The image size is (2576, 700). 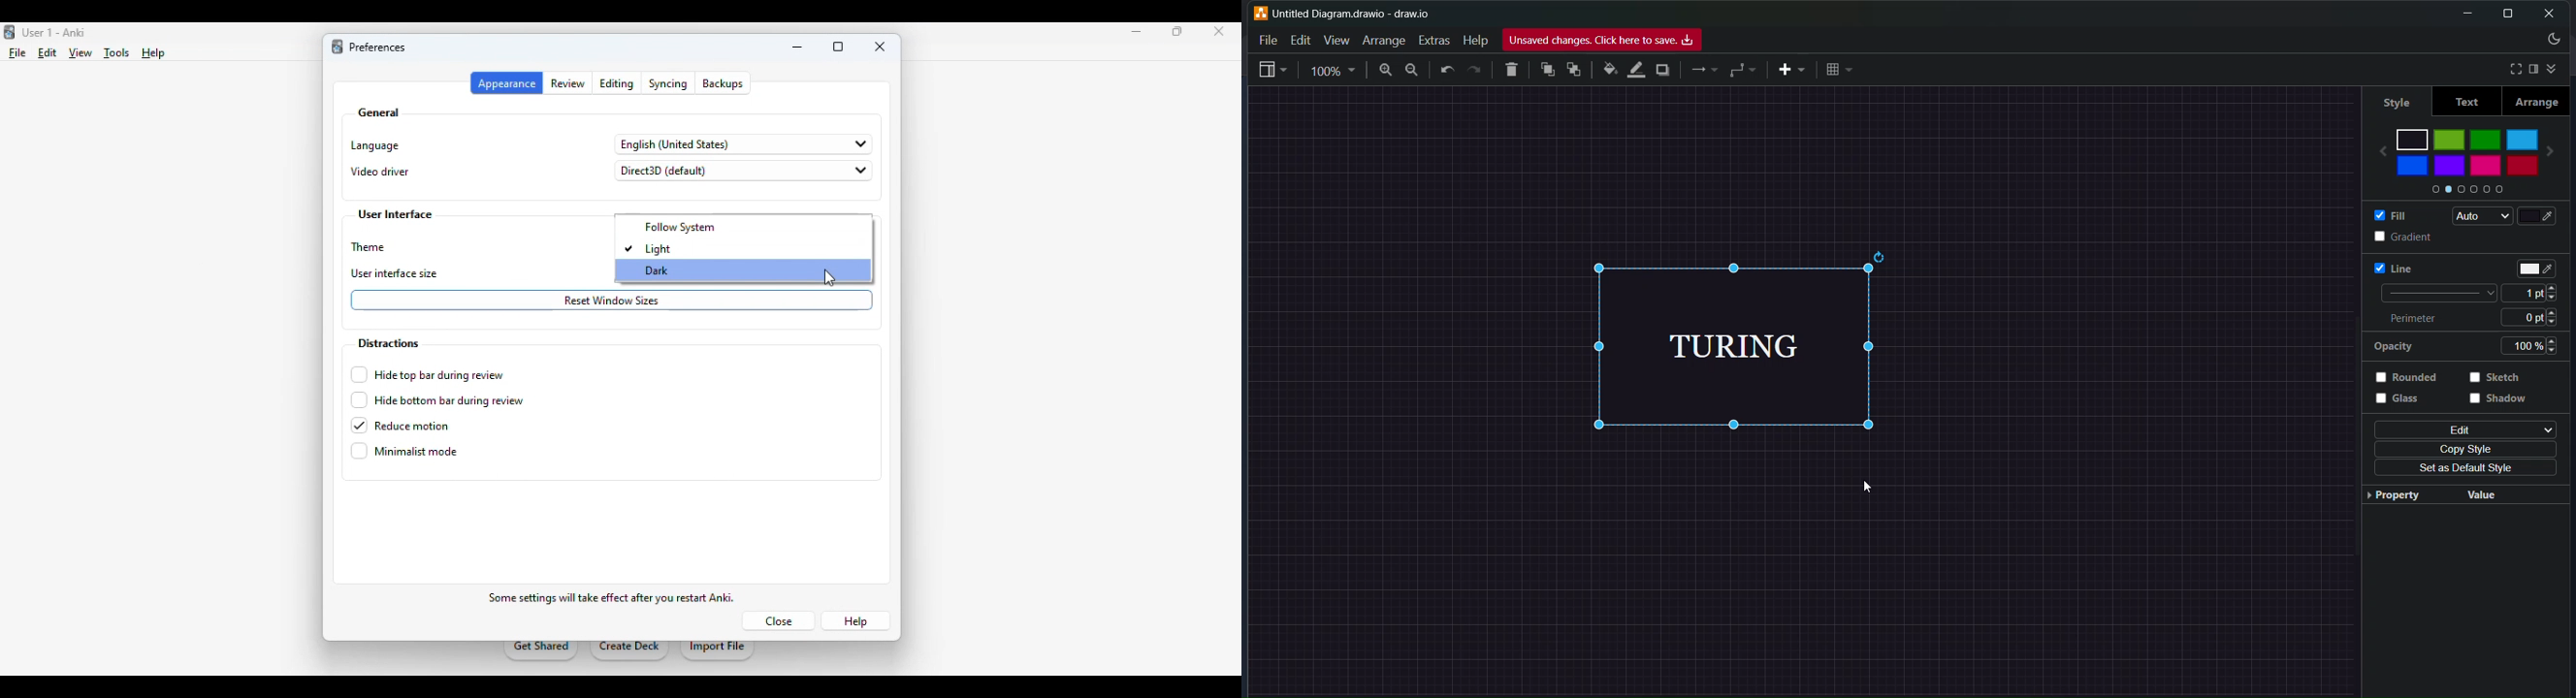 I want to click on minimize, so click(x=1137, y=32).